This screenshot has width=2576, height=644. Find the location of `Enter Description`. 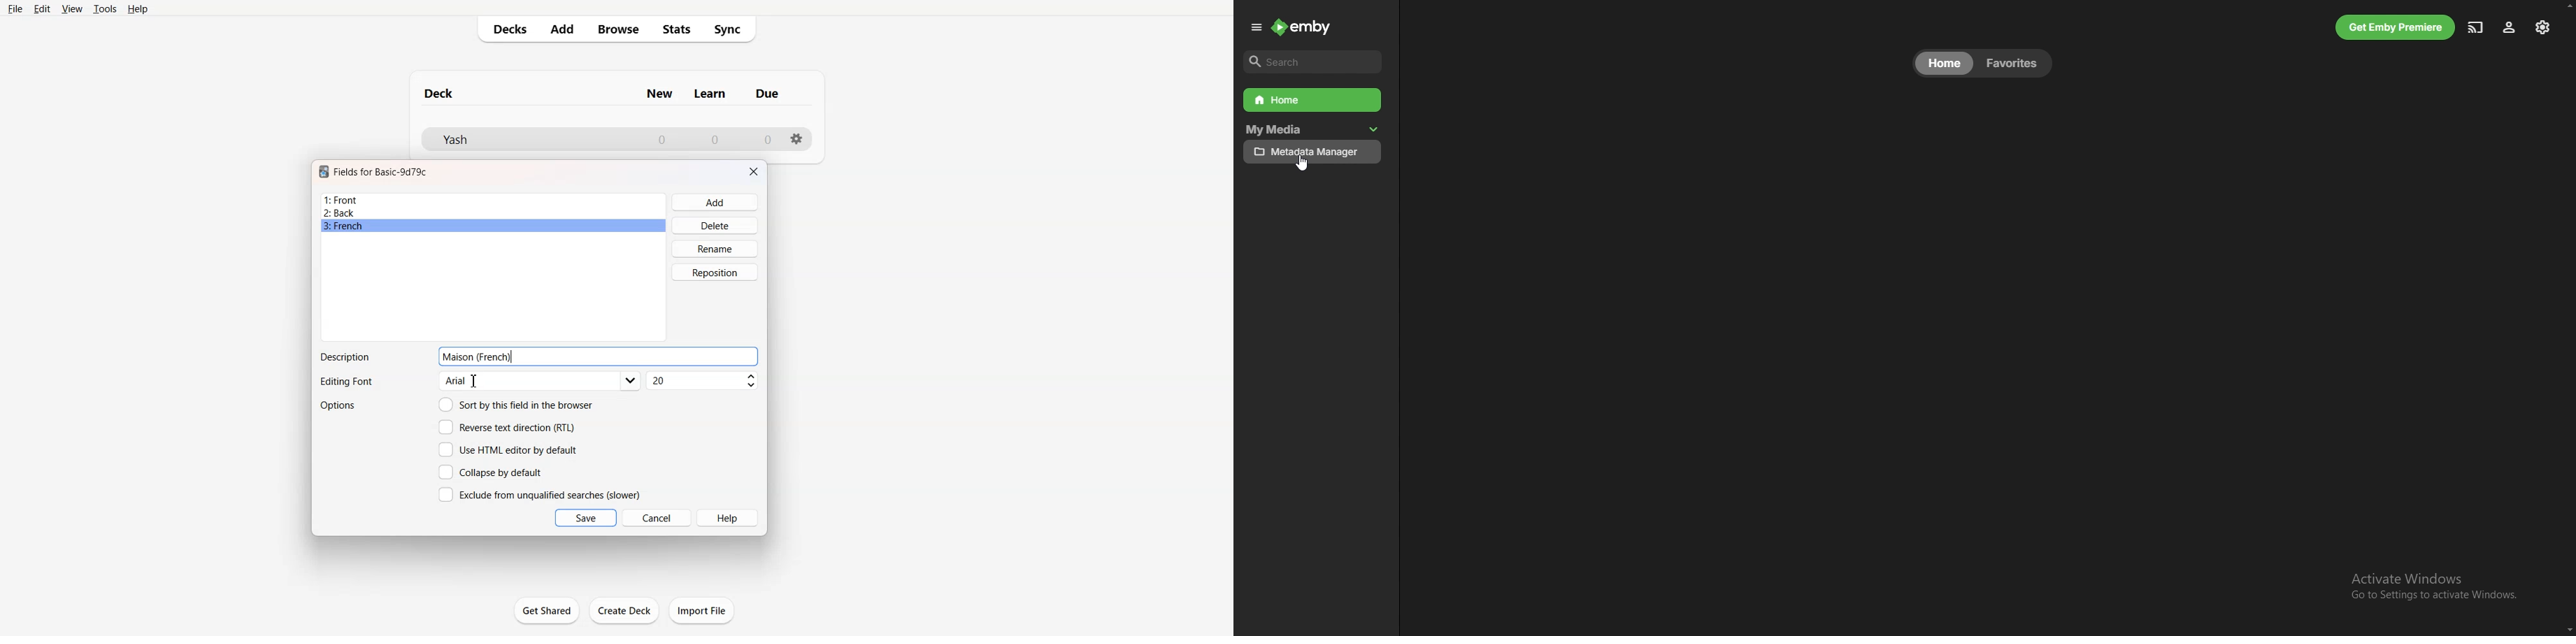

Enter Description is located at coordinates (640, 357).